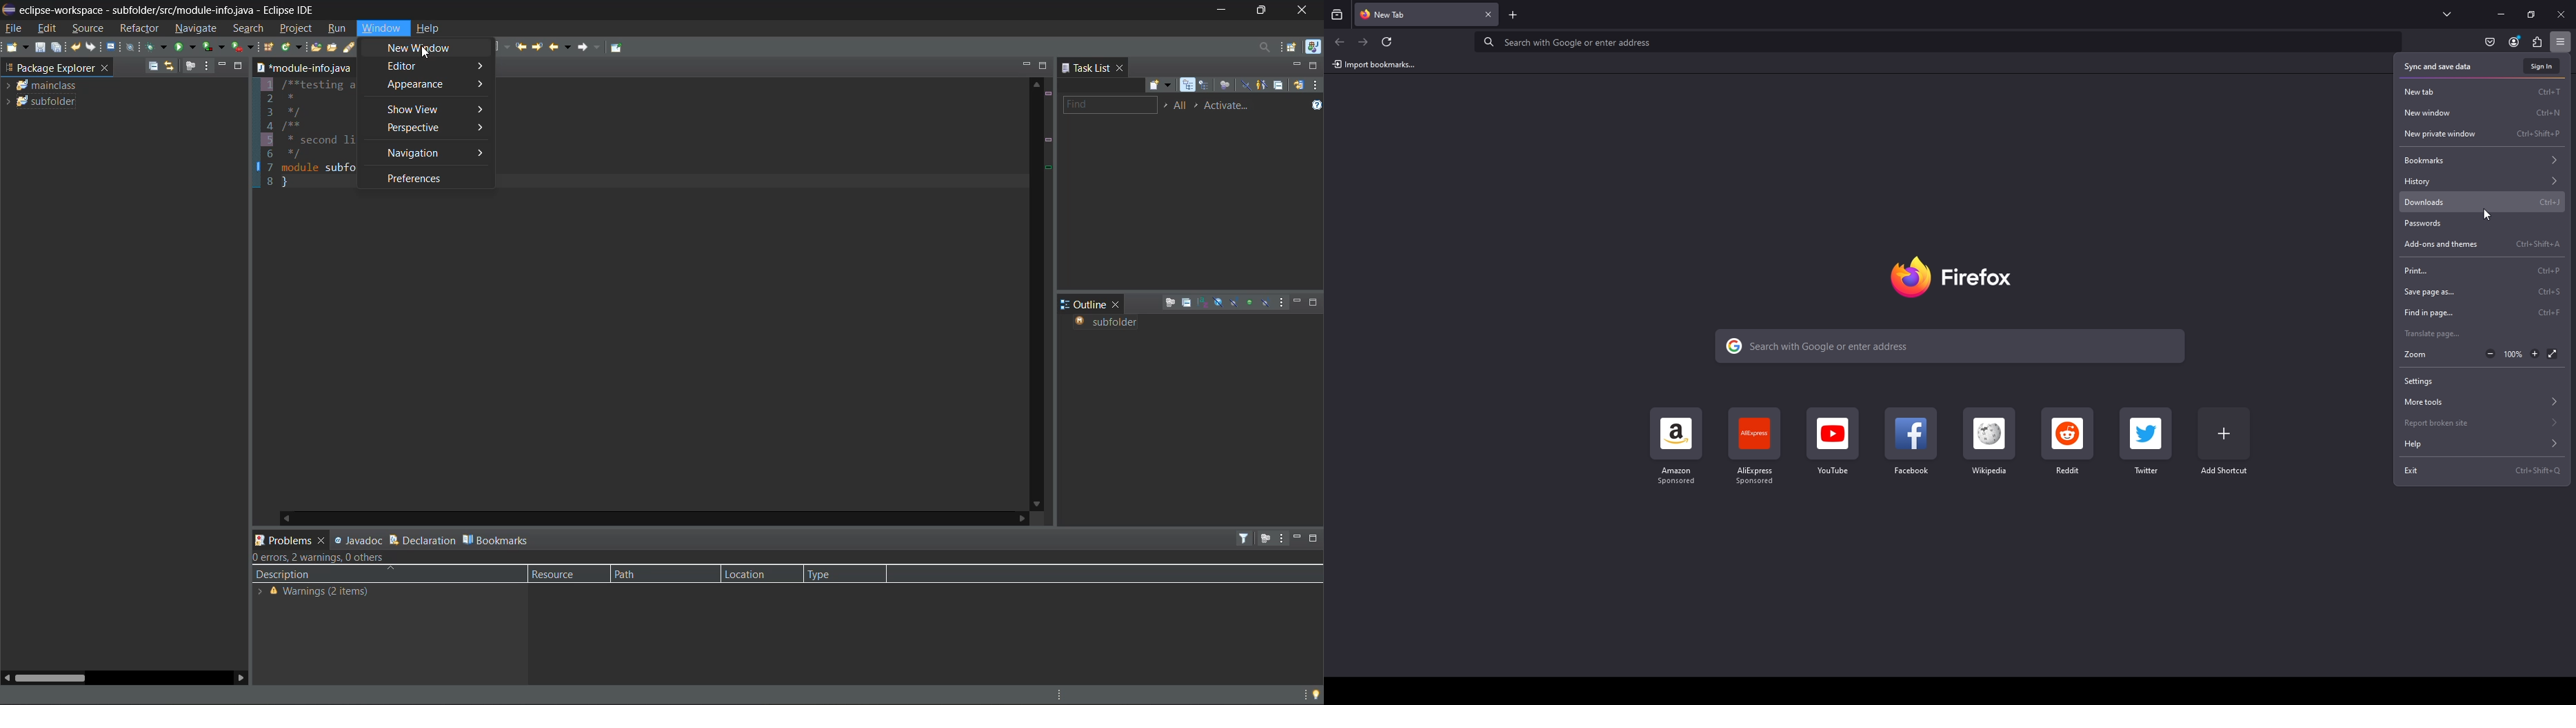 Image resolution: width=2576 pixels, height=728 pixels. Describe the element at coordinates (54, 677) in the screenshot. I see `horizontal scroll bar` at that location.